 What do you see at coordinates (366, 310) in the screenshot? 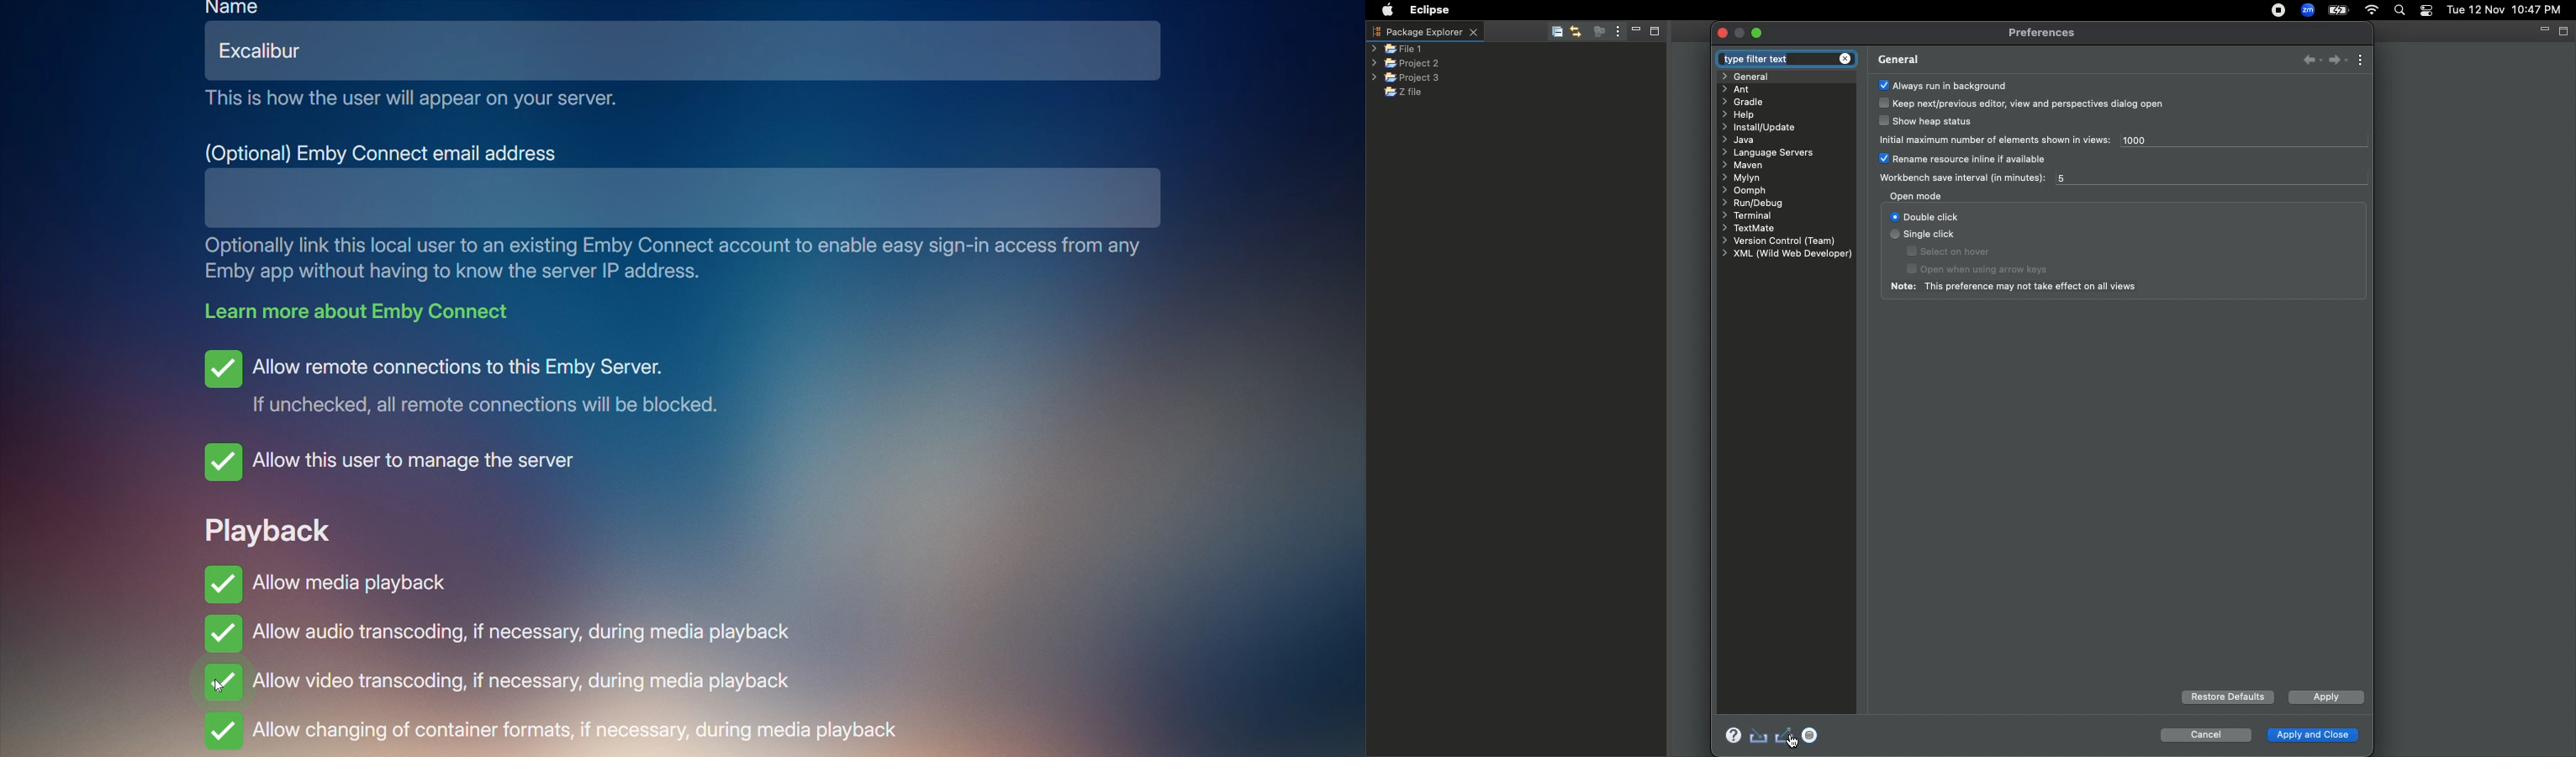
I see `Learn more about Emby Connect` at bounding box center [366, 310].